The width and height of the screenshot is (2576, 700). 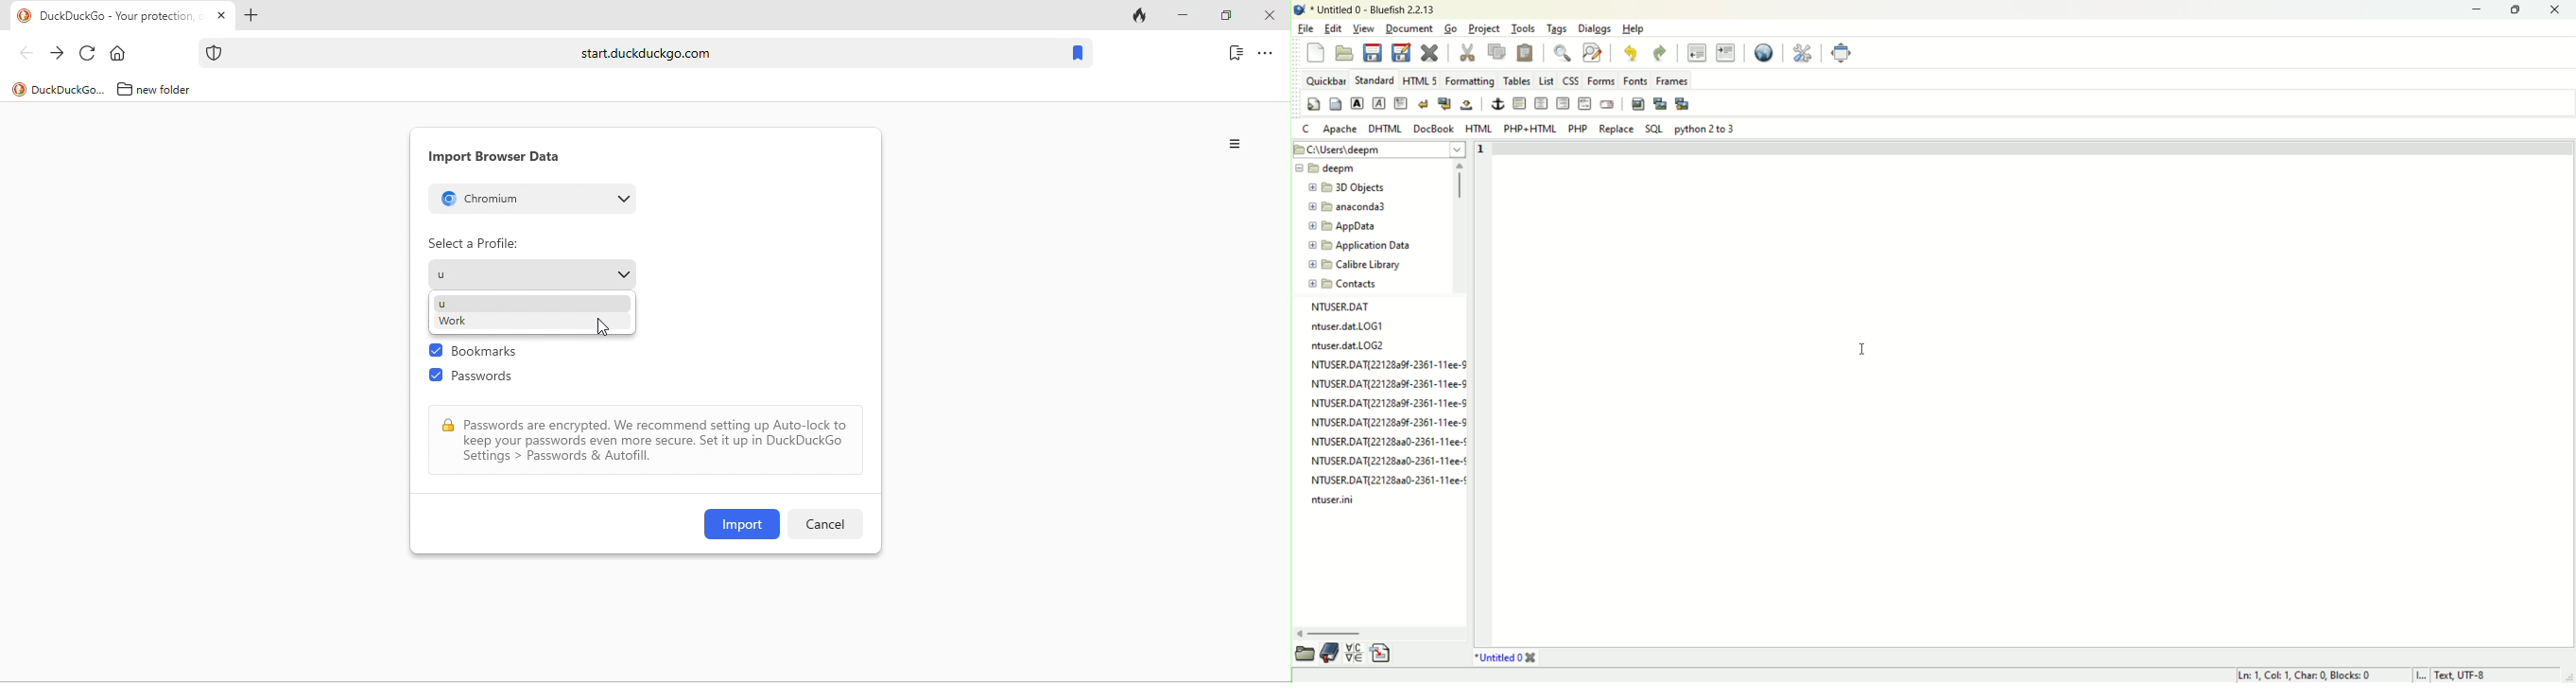 What do you see at coordinates (1362, 29) in the screenshot?
I see `view` at bounding box center [1362, 29].